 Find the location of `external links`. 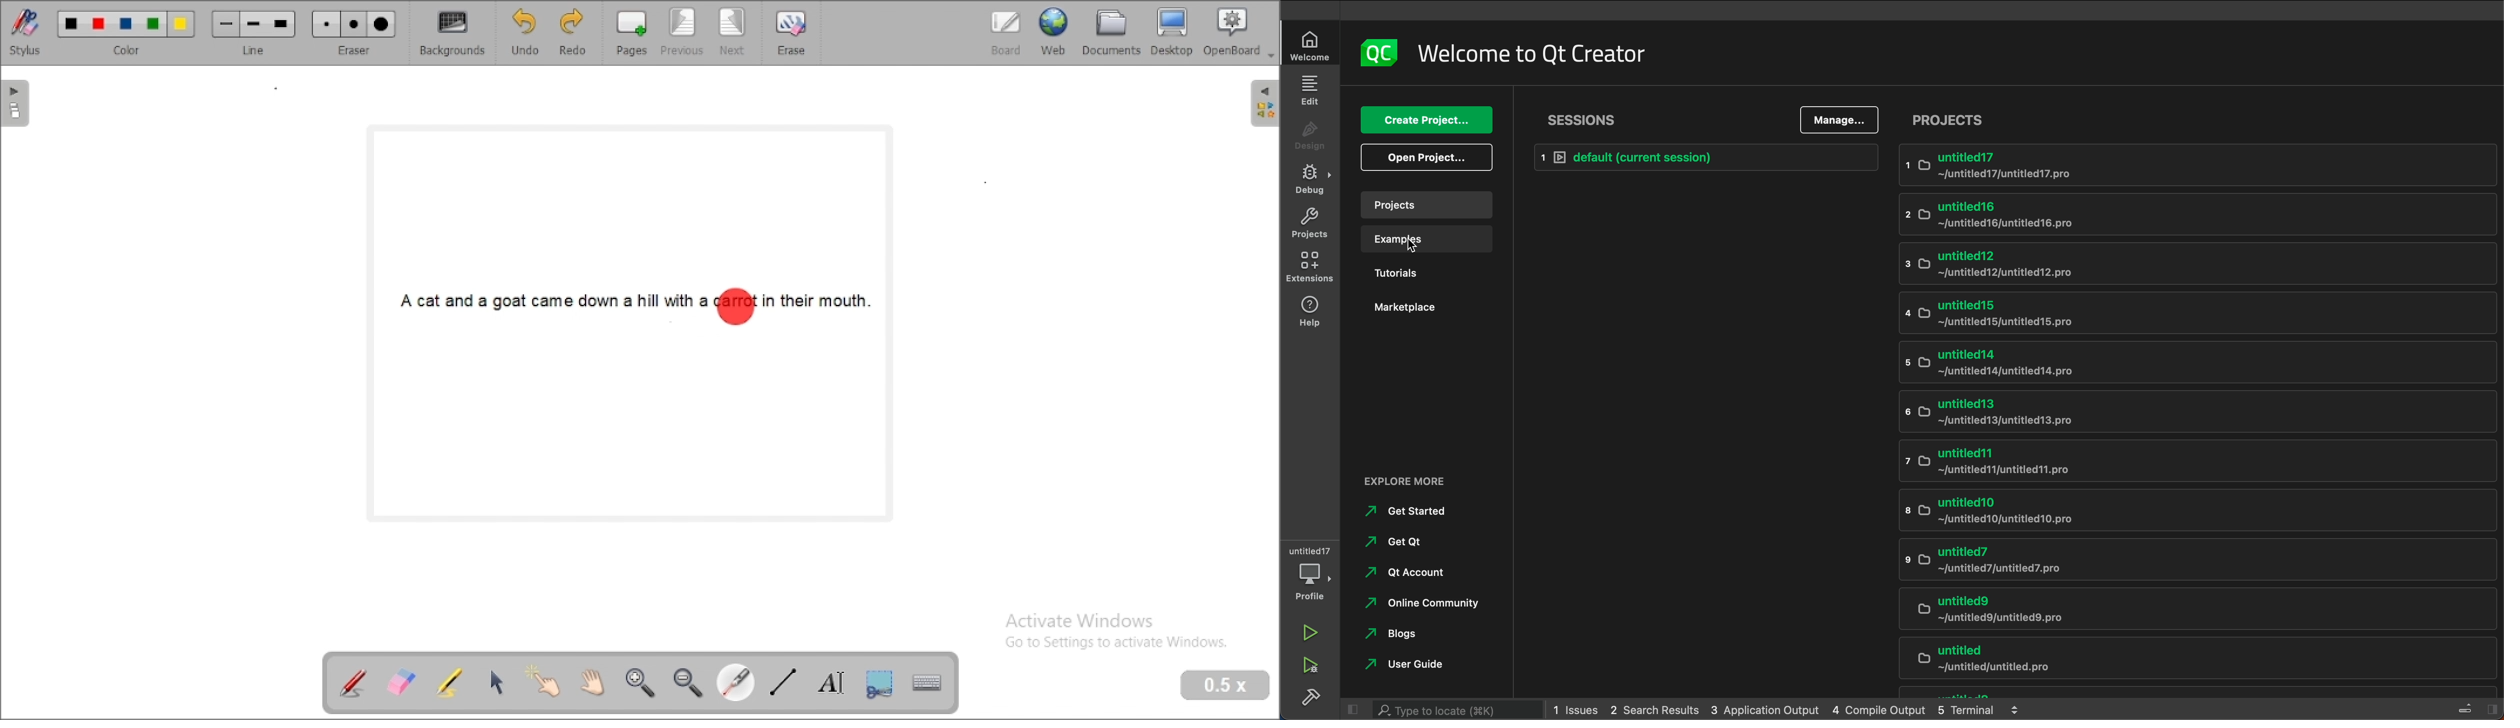

external links is located at coordinates (1433, 483).